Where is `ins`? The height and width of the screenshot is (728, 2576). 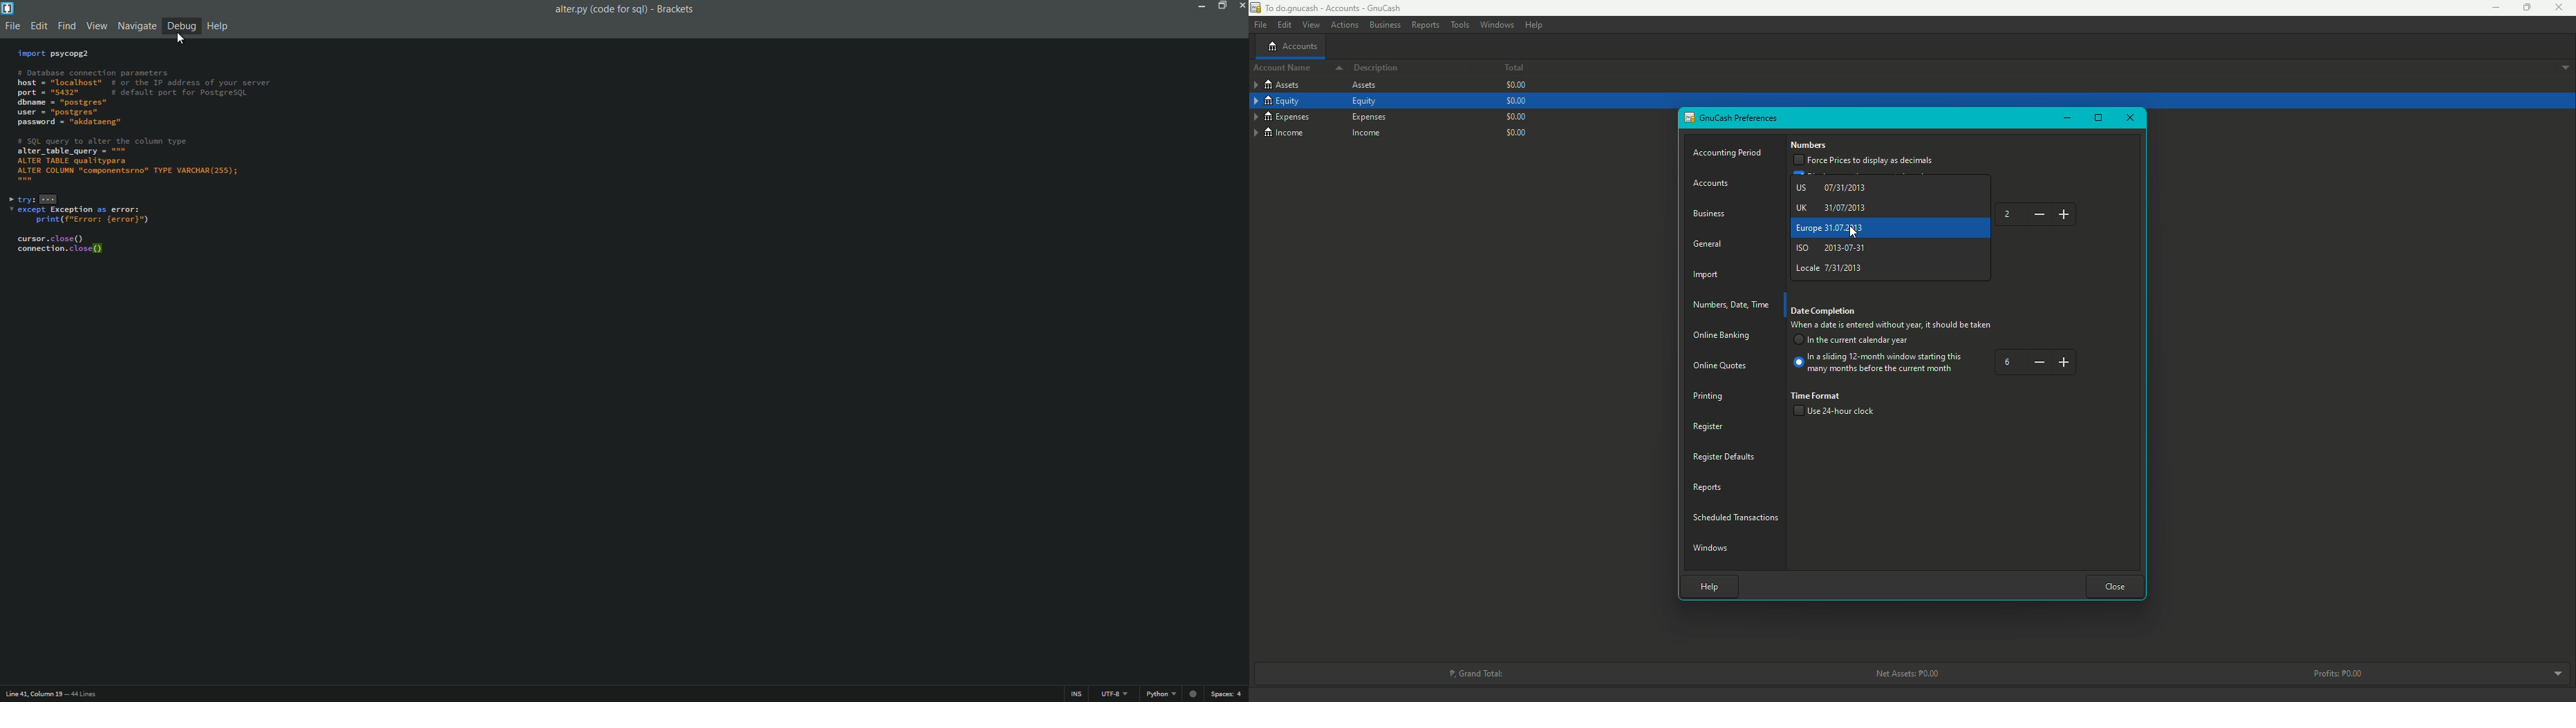
ins is located at coordinates (1076, 695).